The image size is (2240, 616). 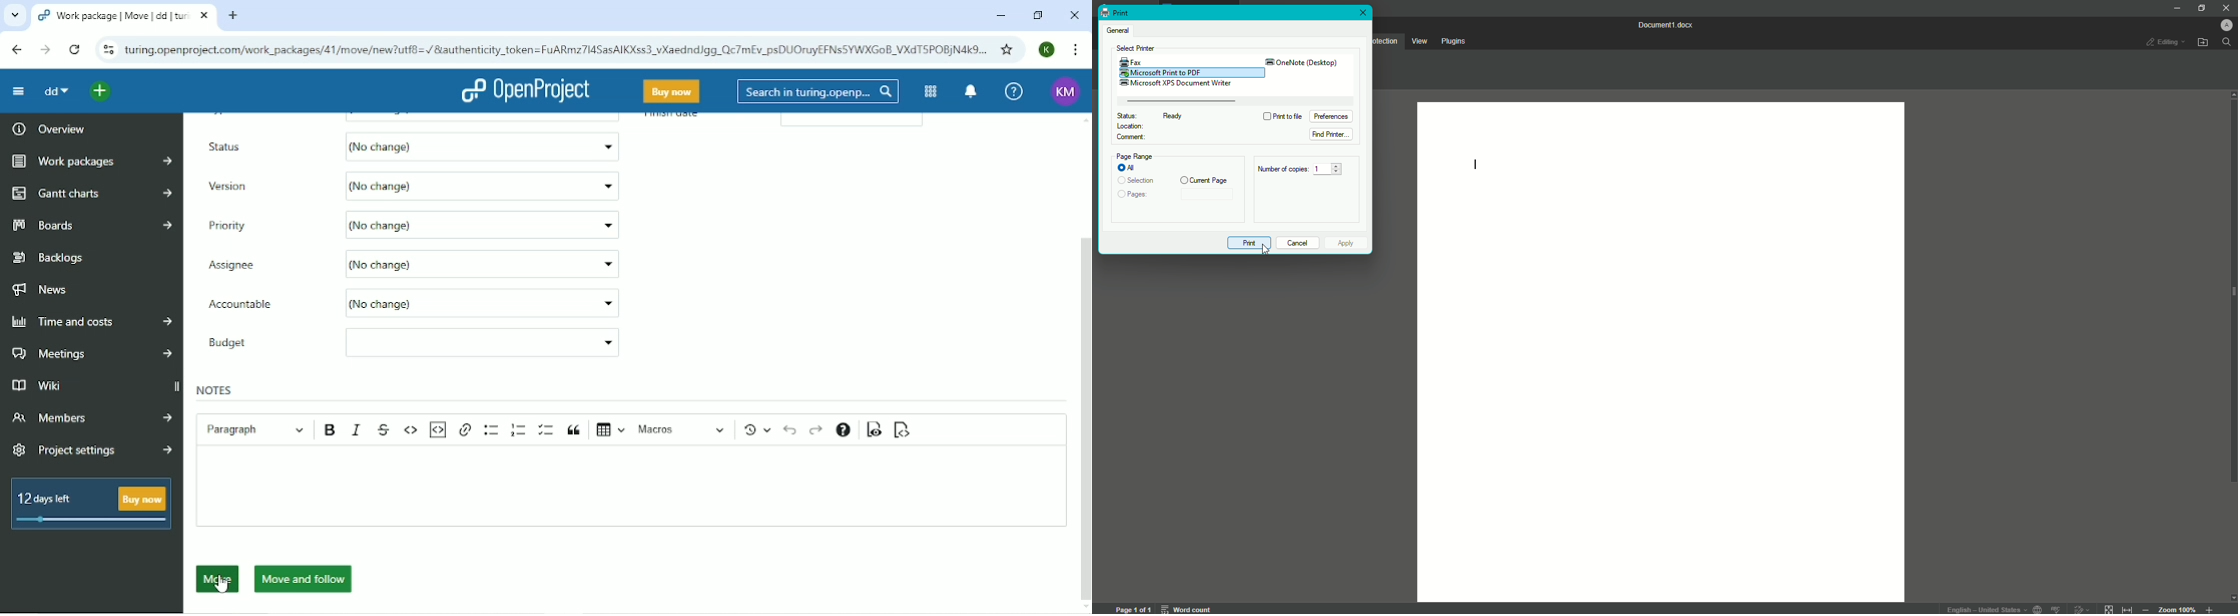 What do you see at coordinates (1327, 169) in the screenshot?
I see `1` at bounding box center [1327, 169].